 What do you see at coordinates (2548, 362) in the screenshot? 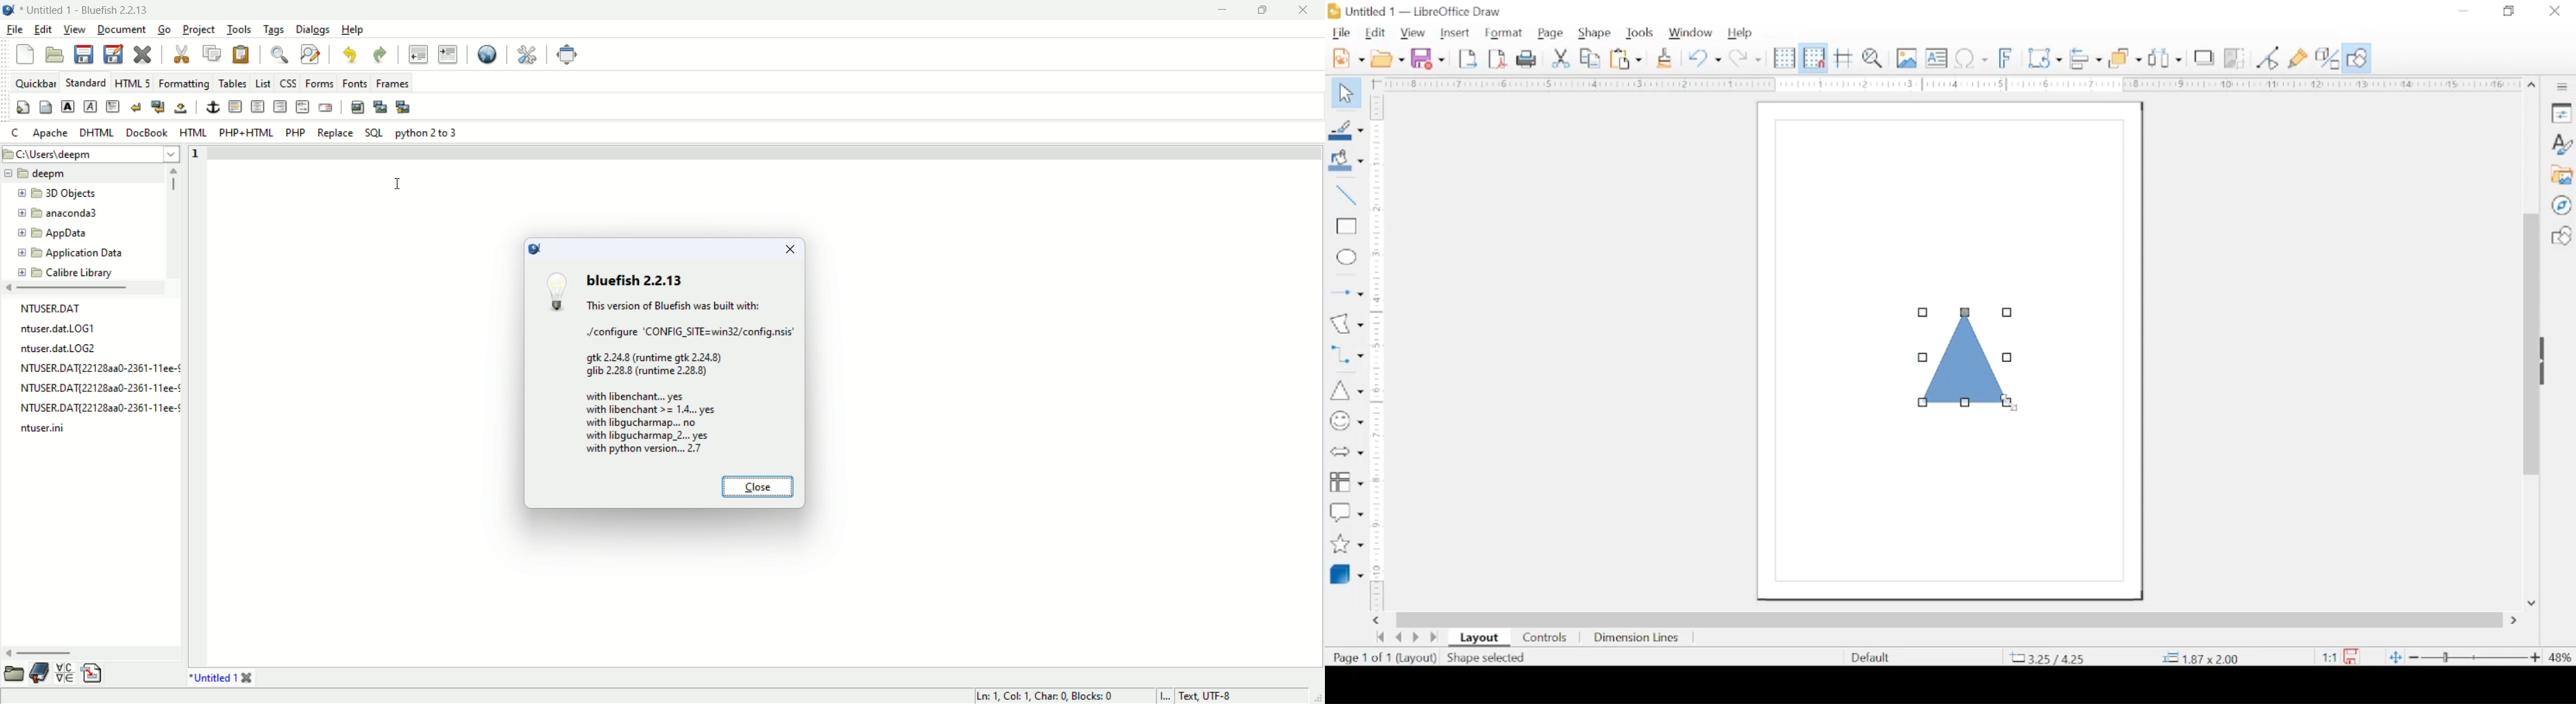
I see `drag handle` at bounding box center [2548, 362].